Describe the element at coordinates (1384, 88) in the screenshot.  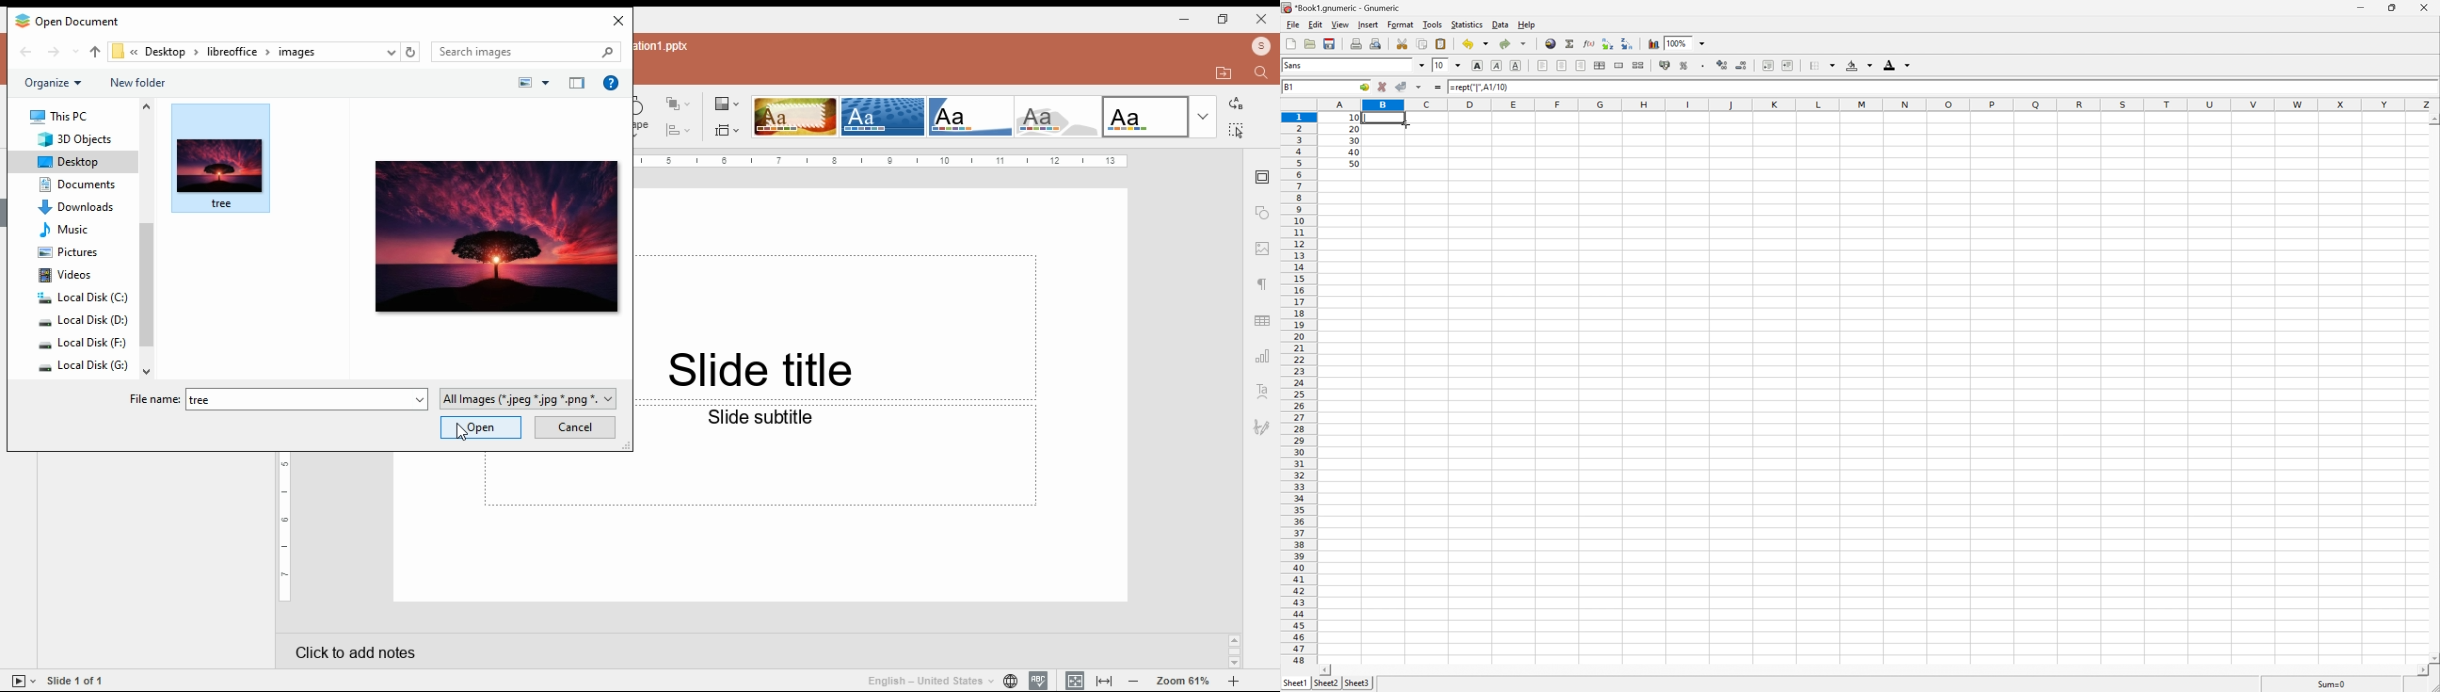
I see `Cancel changes` at that location.